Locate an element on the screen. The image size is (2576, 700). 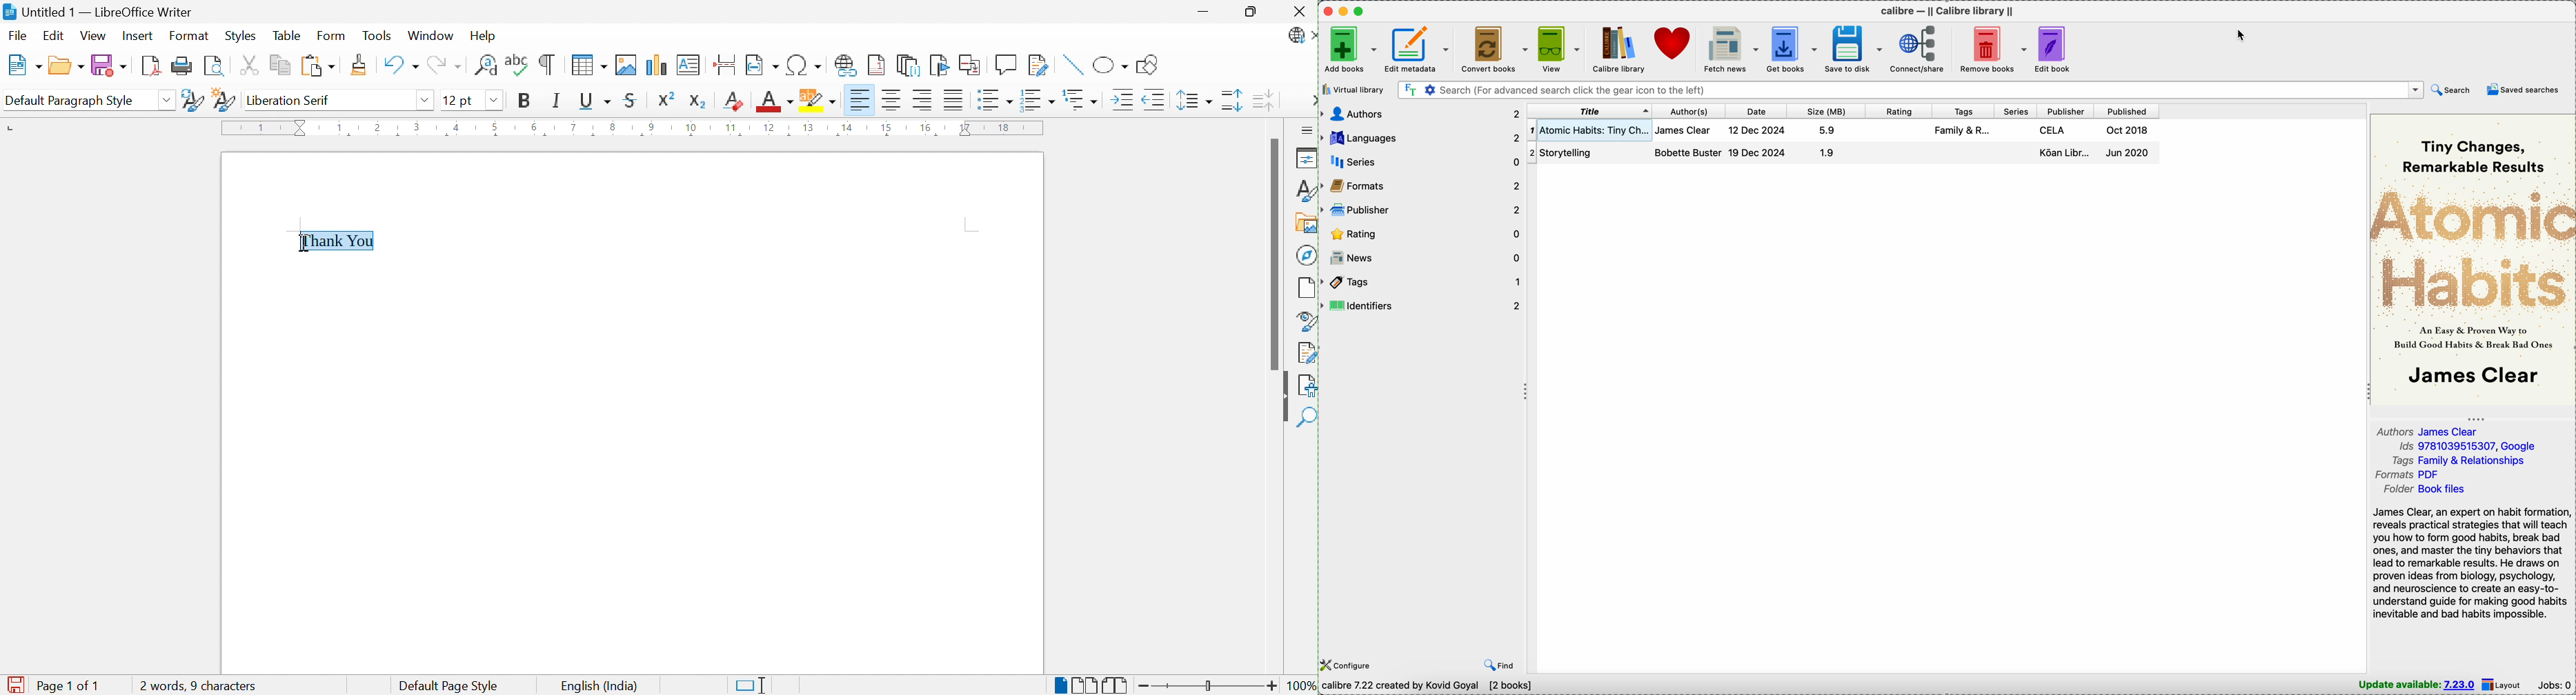
Toggle Ordered List is located at coordinates (1036, 99).